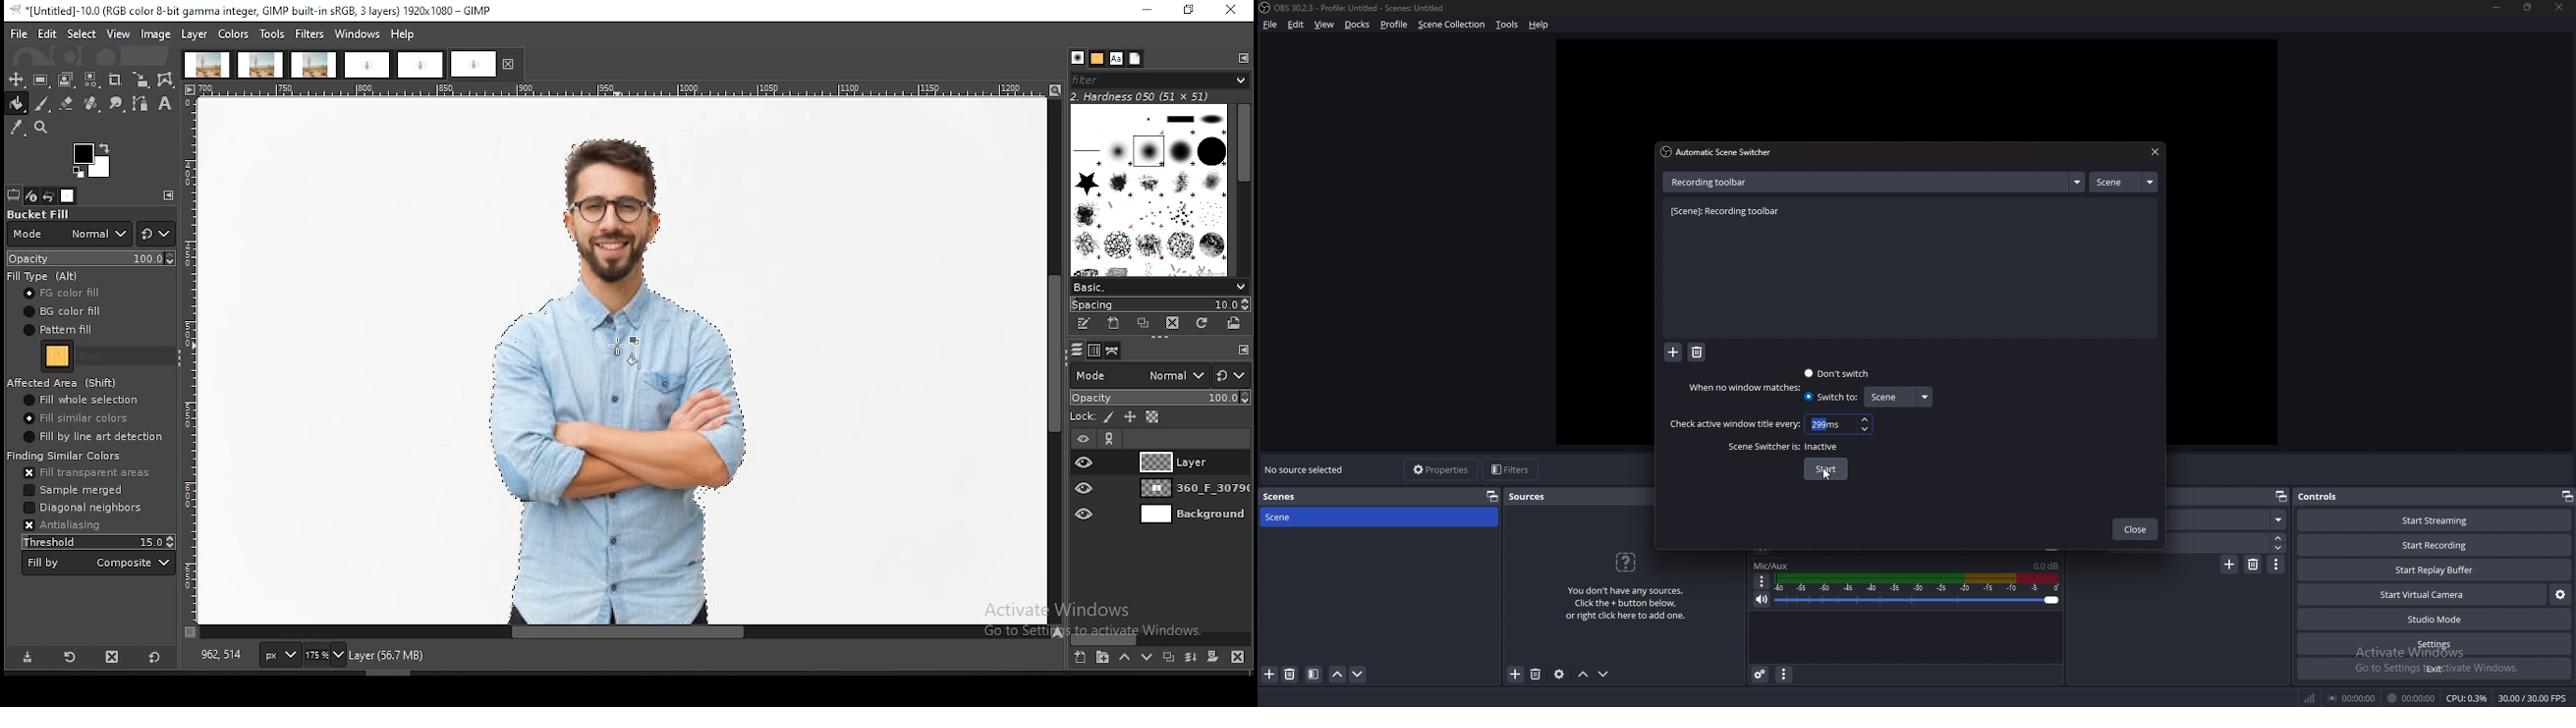 This screenshot has width=2576, height=728. Describe the element at coordinates (1150, 190) in the screenshot. I see `brushes` at that location.